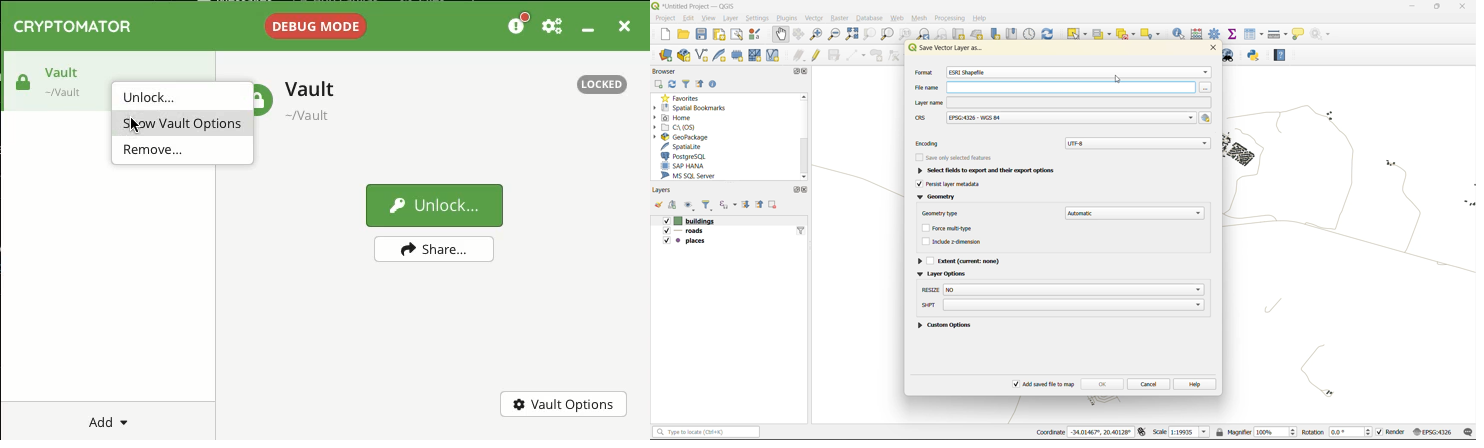 Image resolution: width=1484 pixels, height=448 pixels. I want to click on add saved file to map, so click(1044, 384).